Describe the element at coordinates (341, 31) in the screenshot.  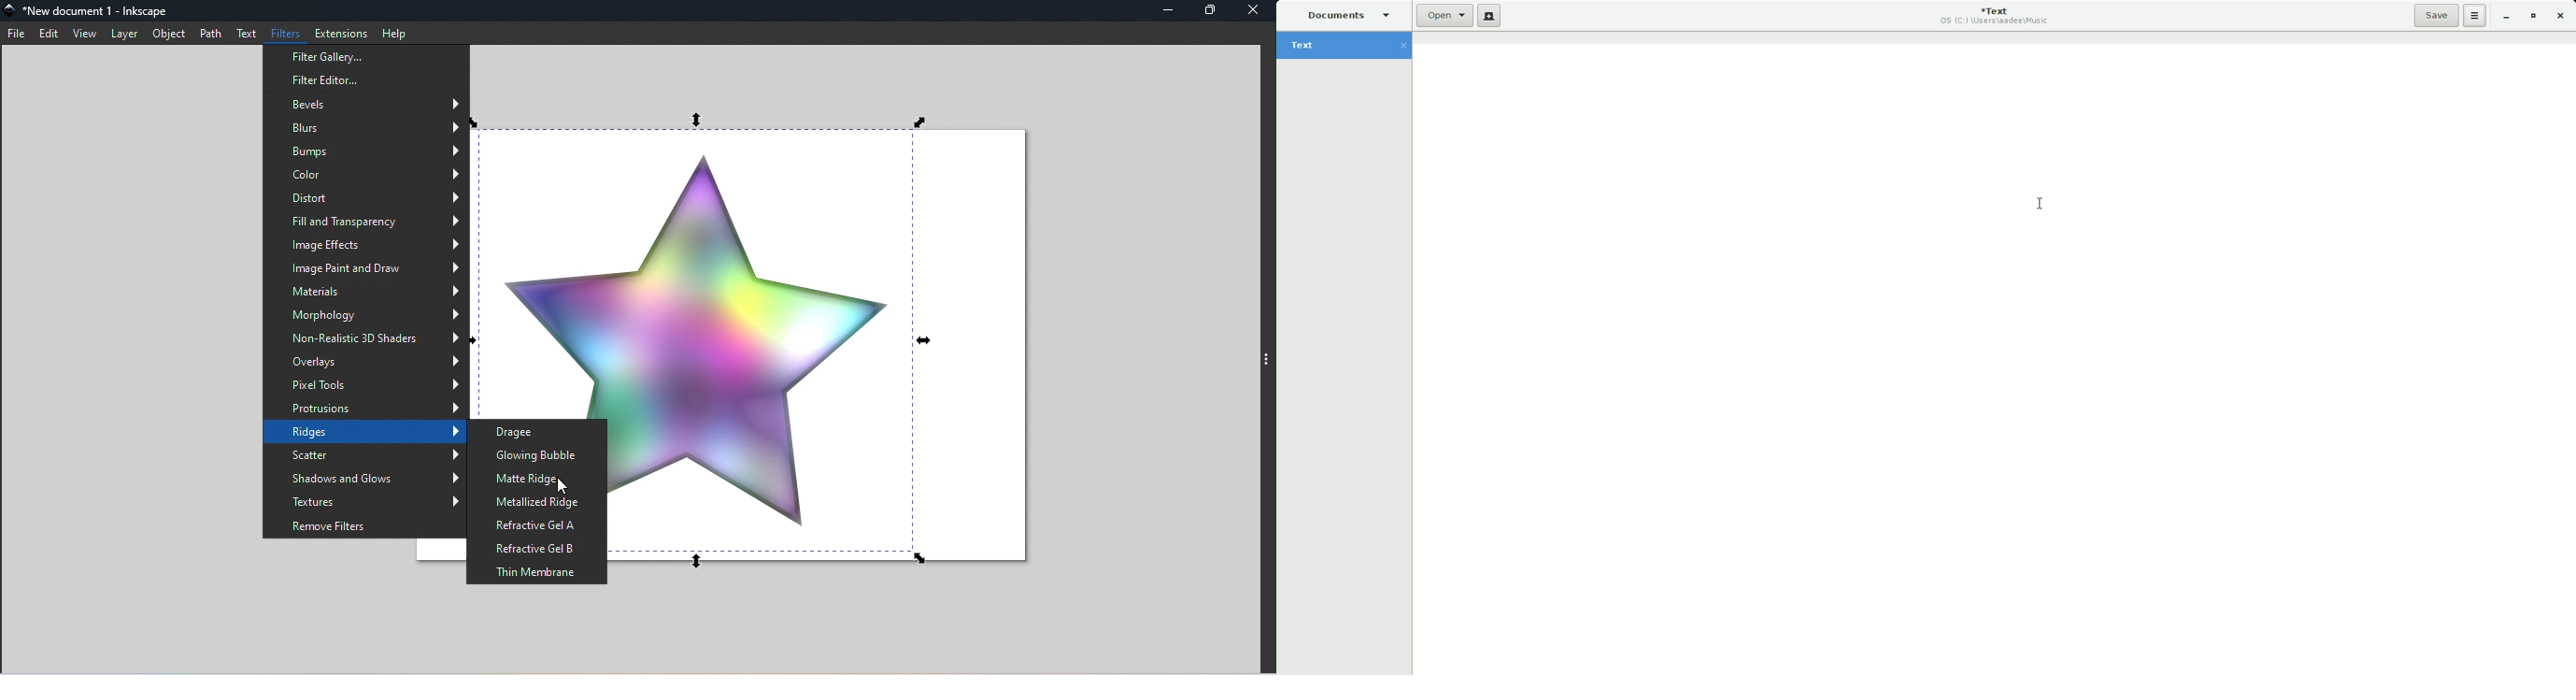
I see `Extensions` at that location.